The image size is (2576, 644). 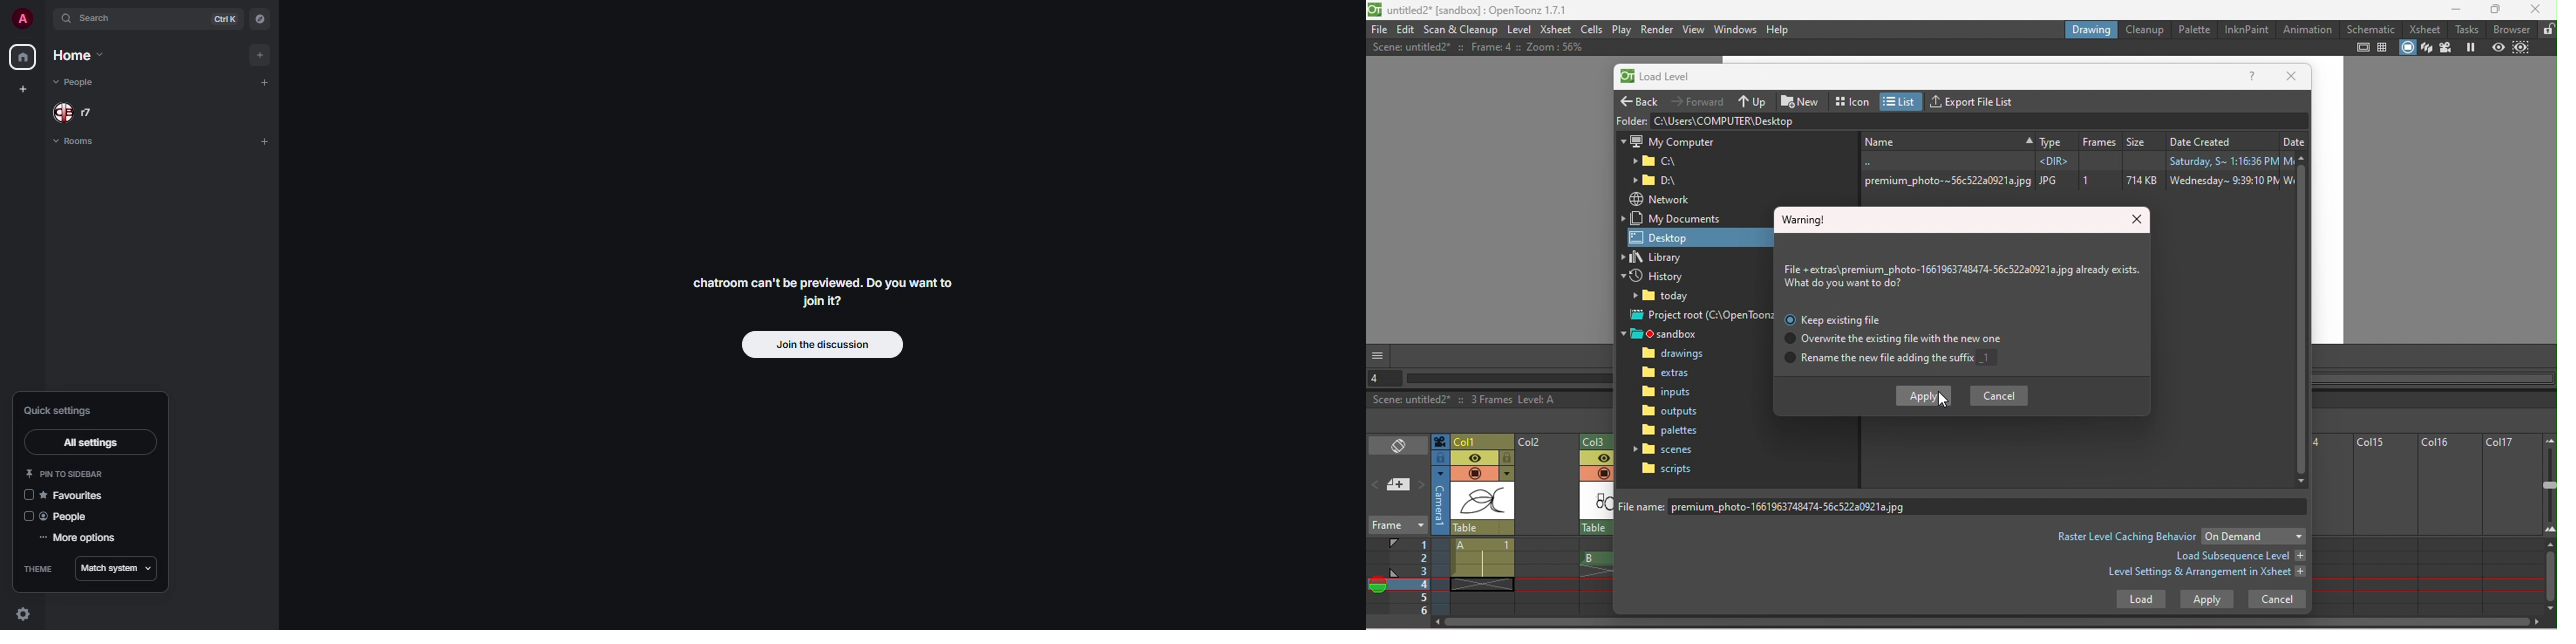 I want to click on Scenes, so click(x=1667, y=449).